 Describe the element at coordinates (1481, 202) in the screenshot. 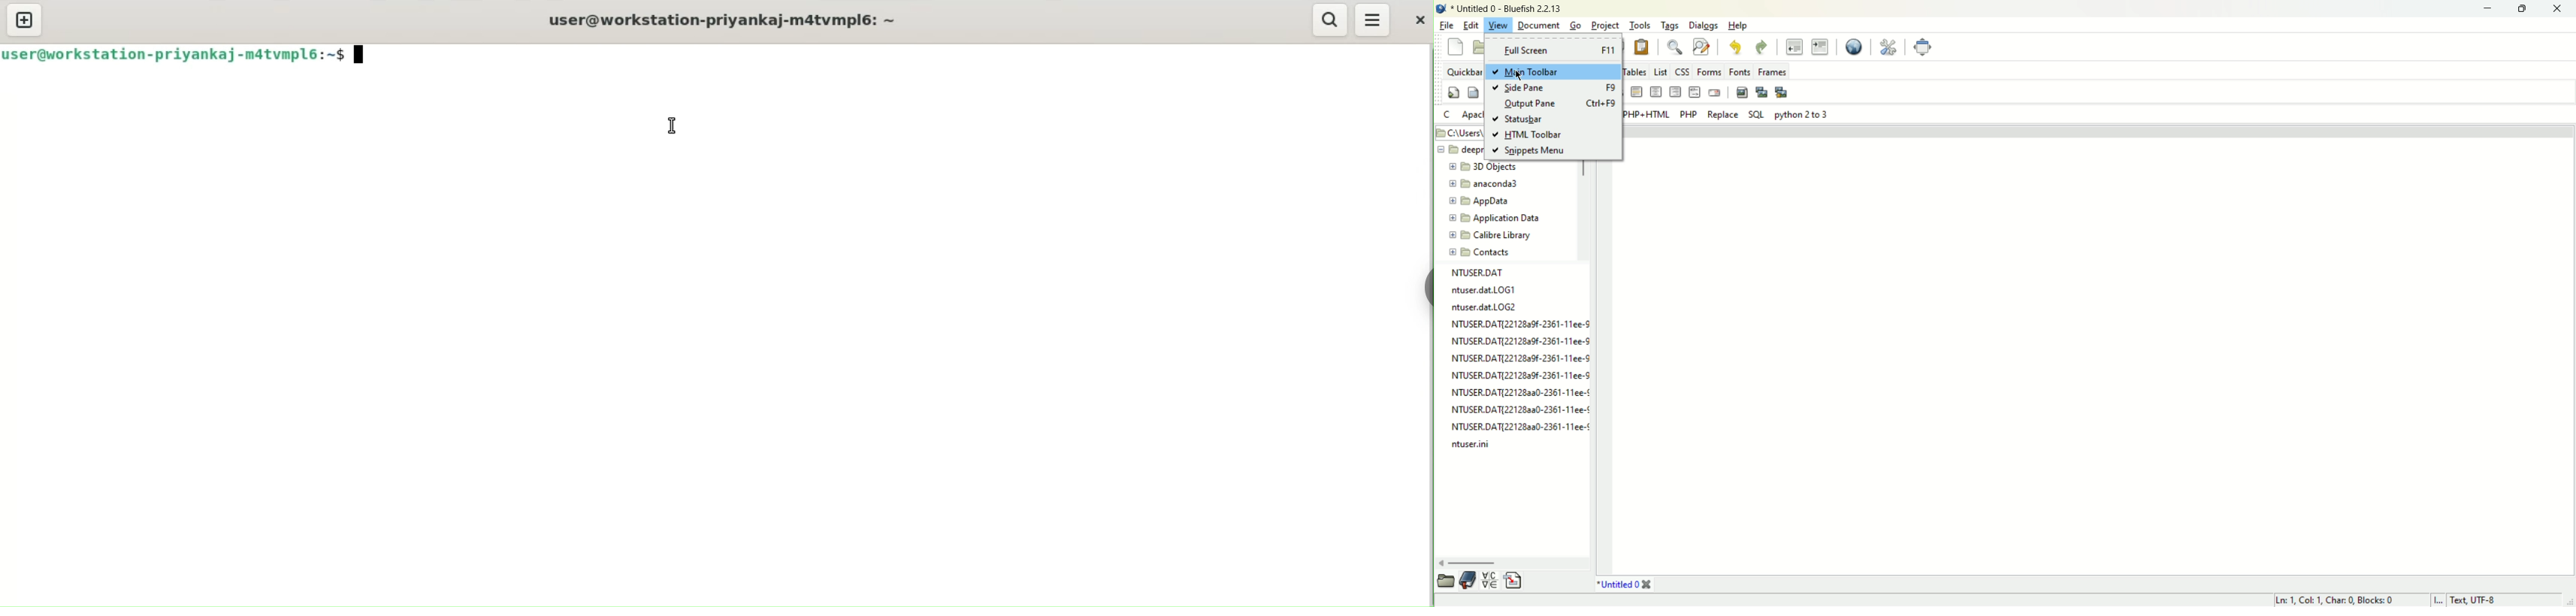

I see `app` at that location.